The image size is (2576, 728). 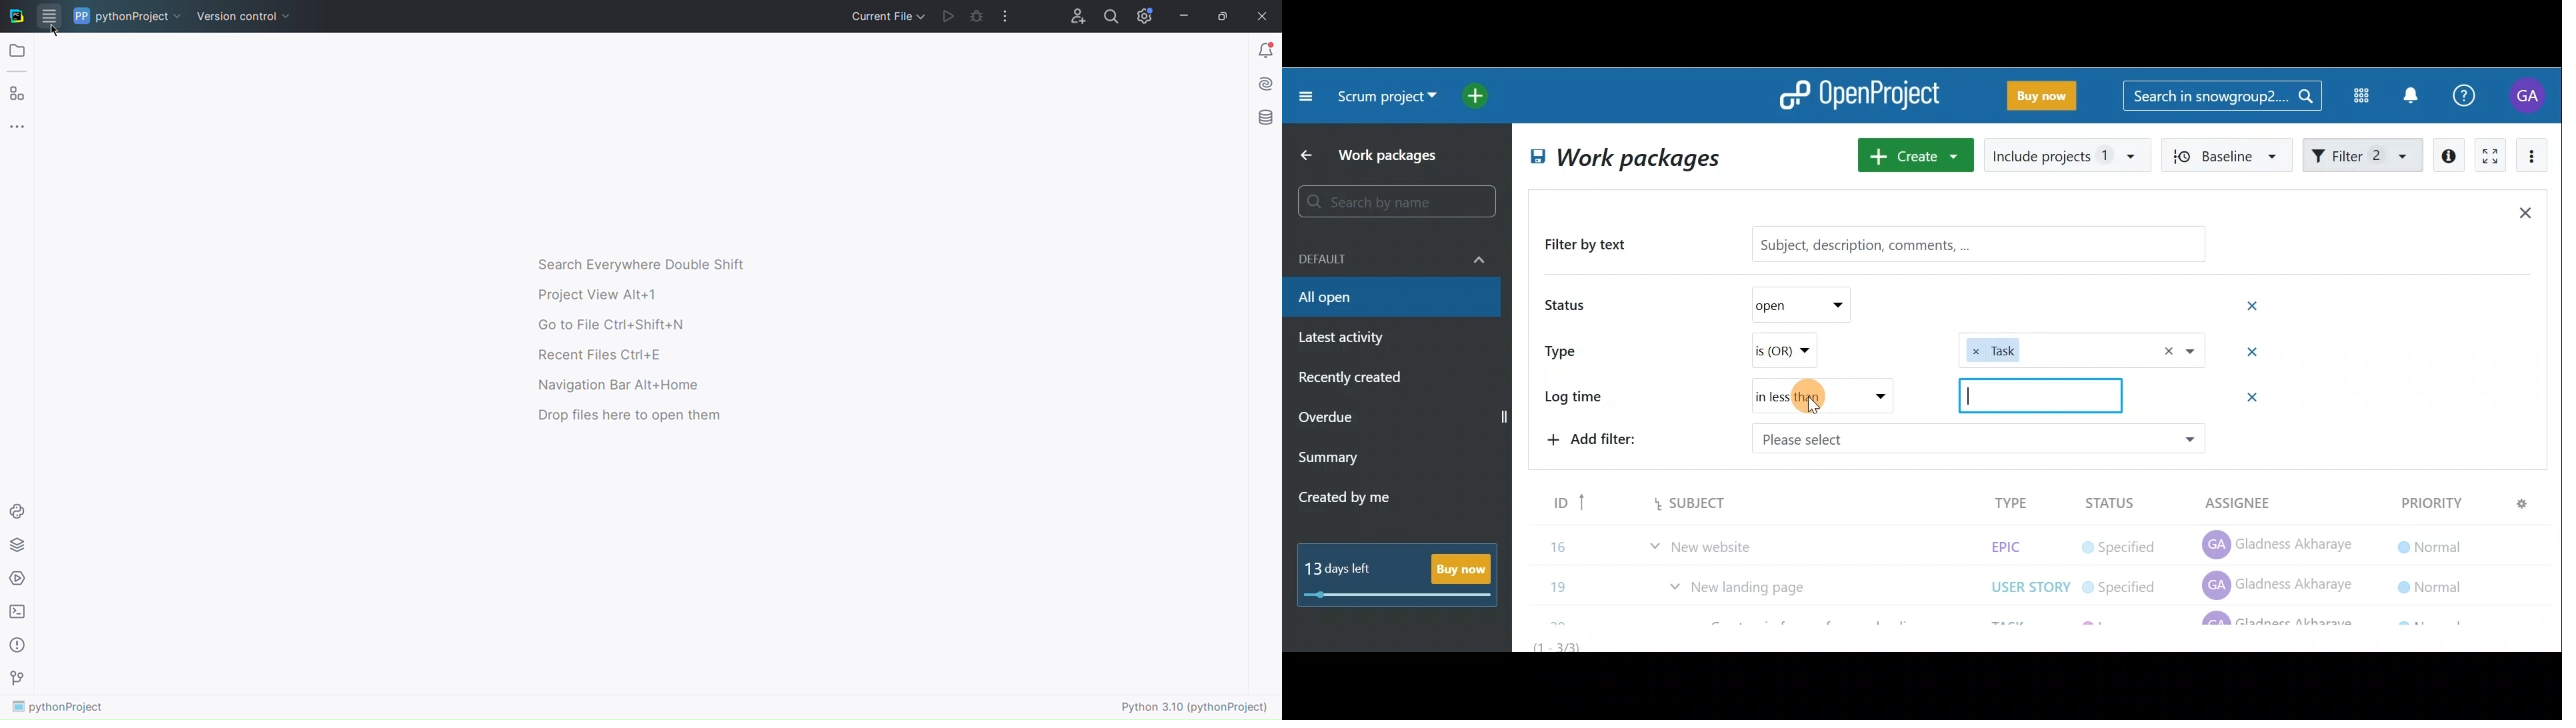 What do you see at coordinates (17, 93) in the screenshot?
I see `Plugins` at bounding box center [17, 93].